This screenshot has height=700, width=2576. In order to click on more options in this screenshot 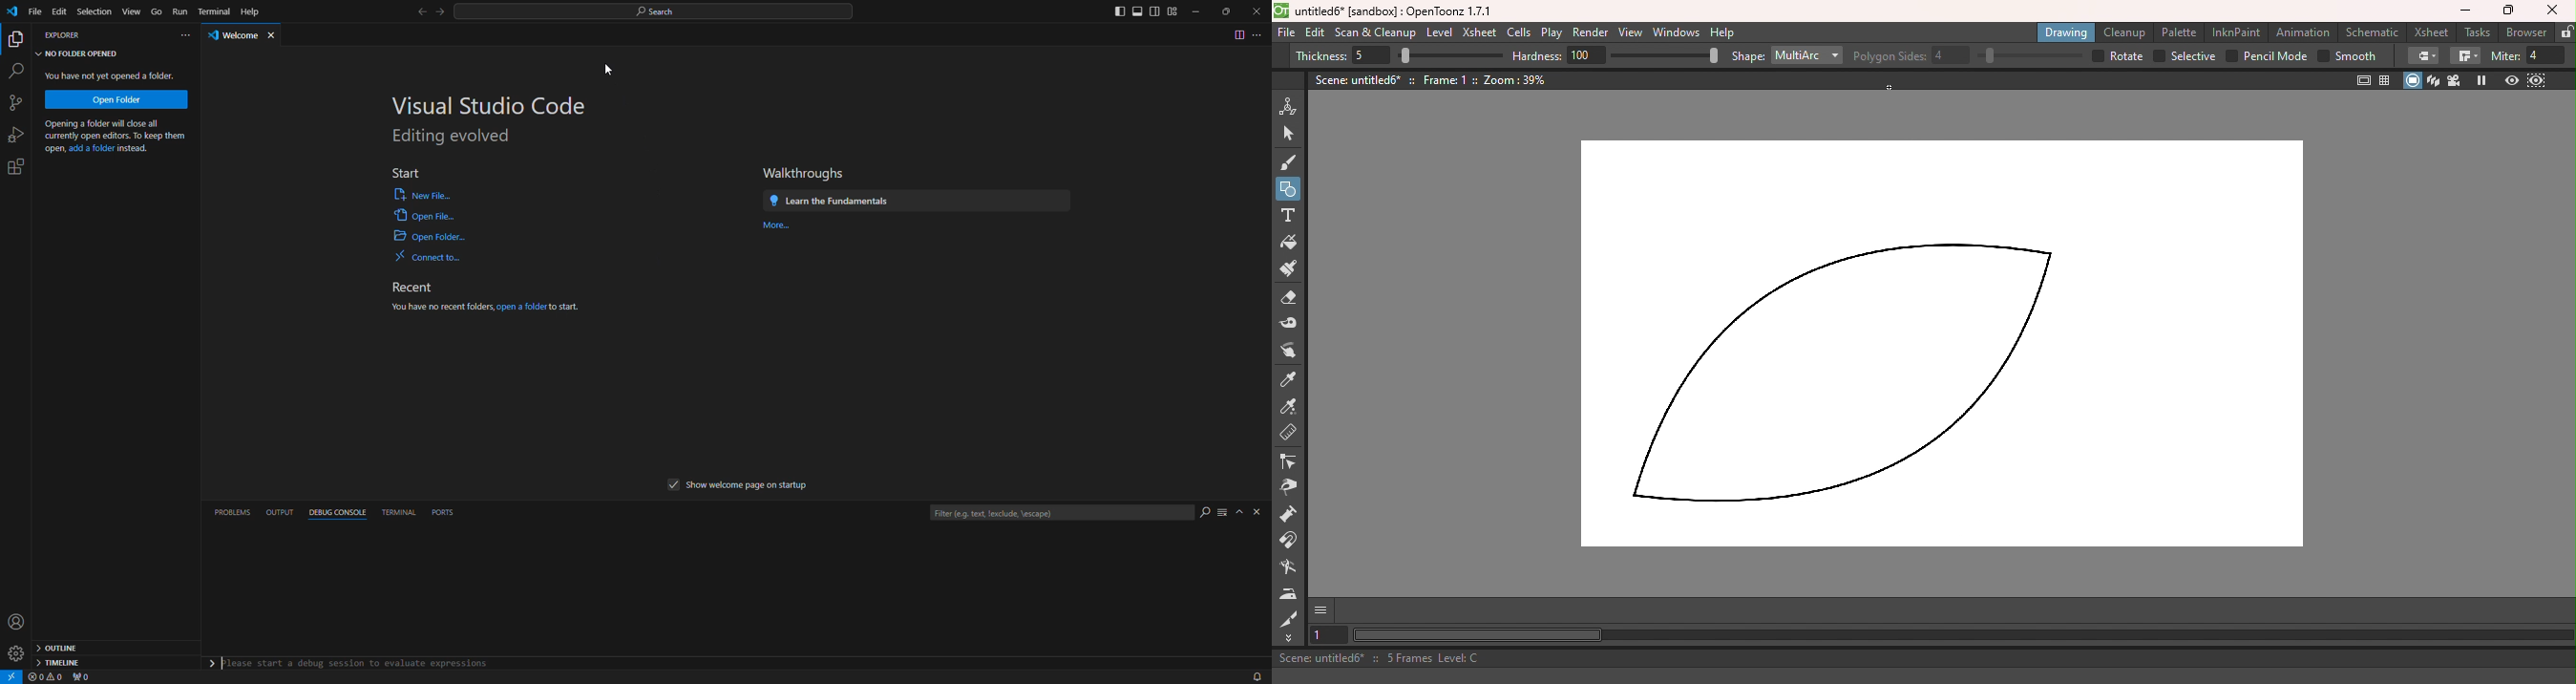, I will do `click(173, 38)`.